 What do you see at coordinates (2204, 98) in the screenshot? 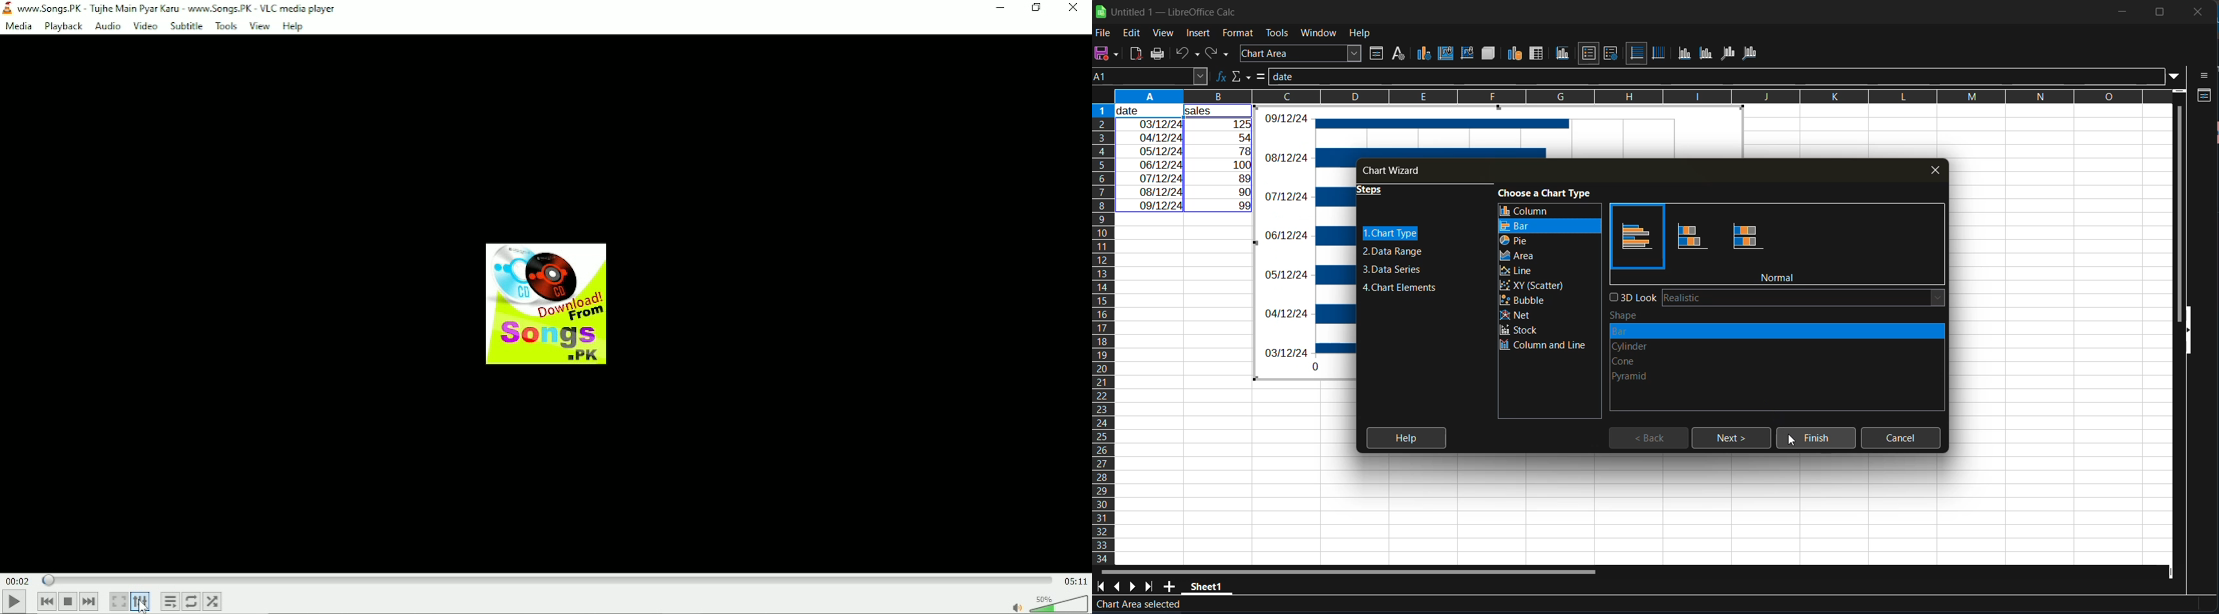
I see `properties` at bounding box center [2204, 98].